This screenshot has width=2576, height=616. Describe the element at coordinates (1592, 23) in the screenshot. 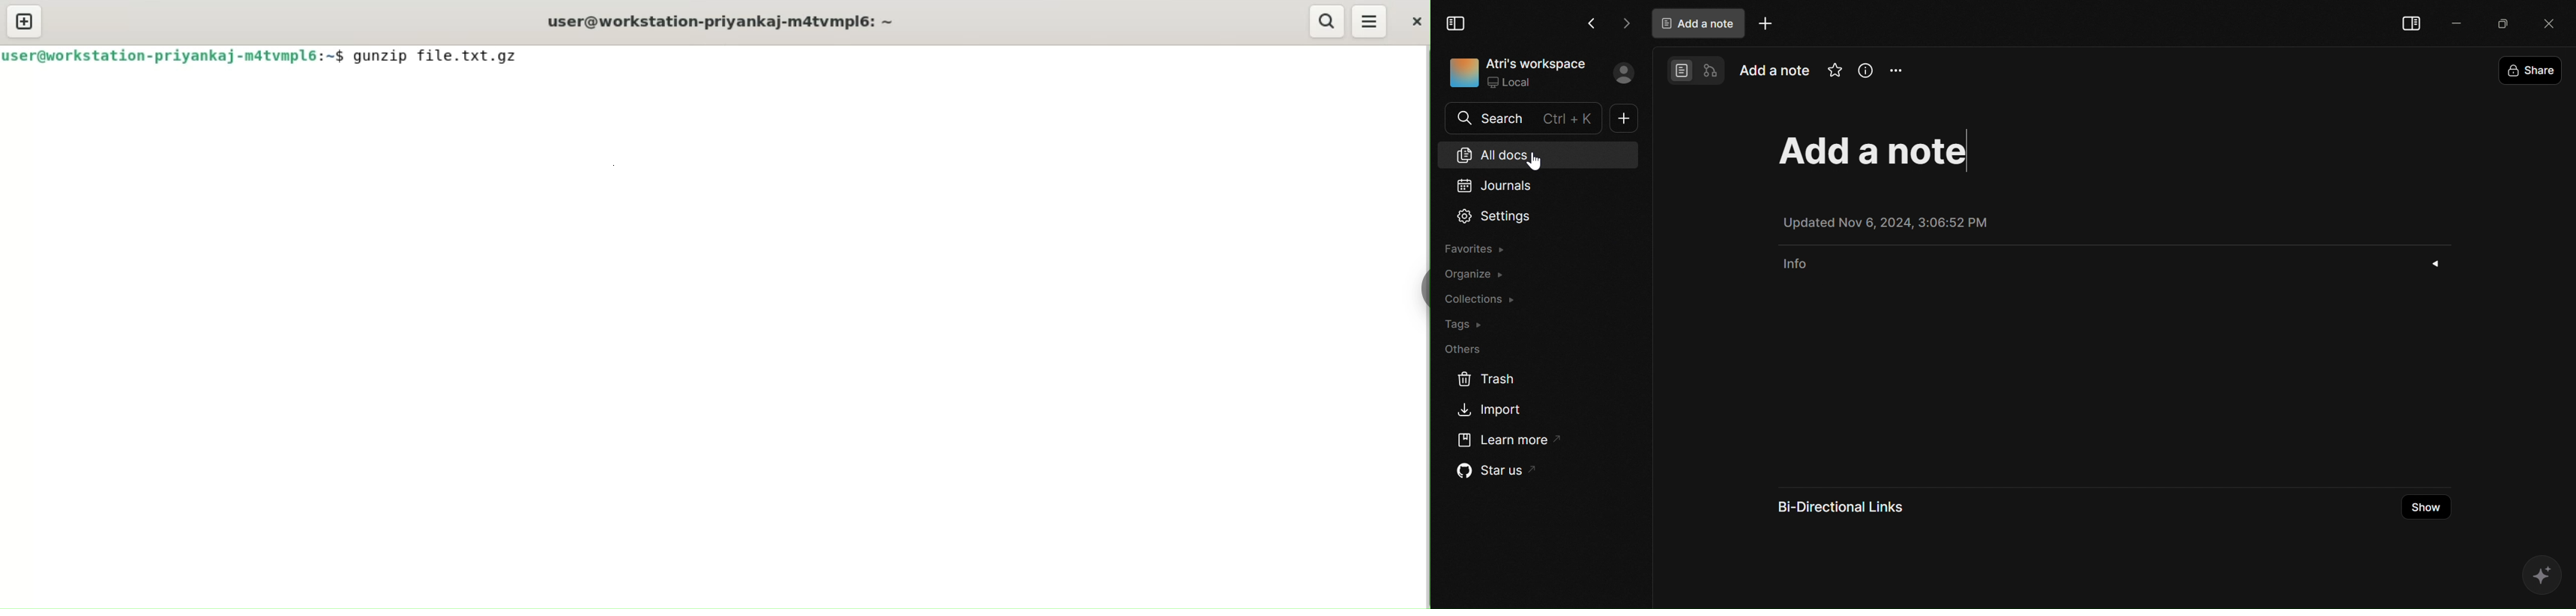

I see `Go Back` at that location.